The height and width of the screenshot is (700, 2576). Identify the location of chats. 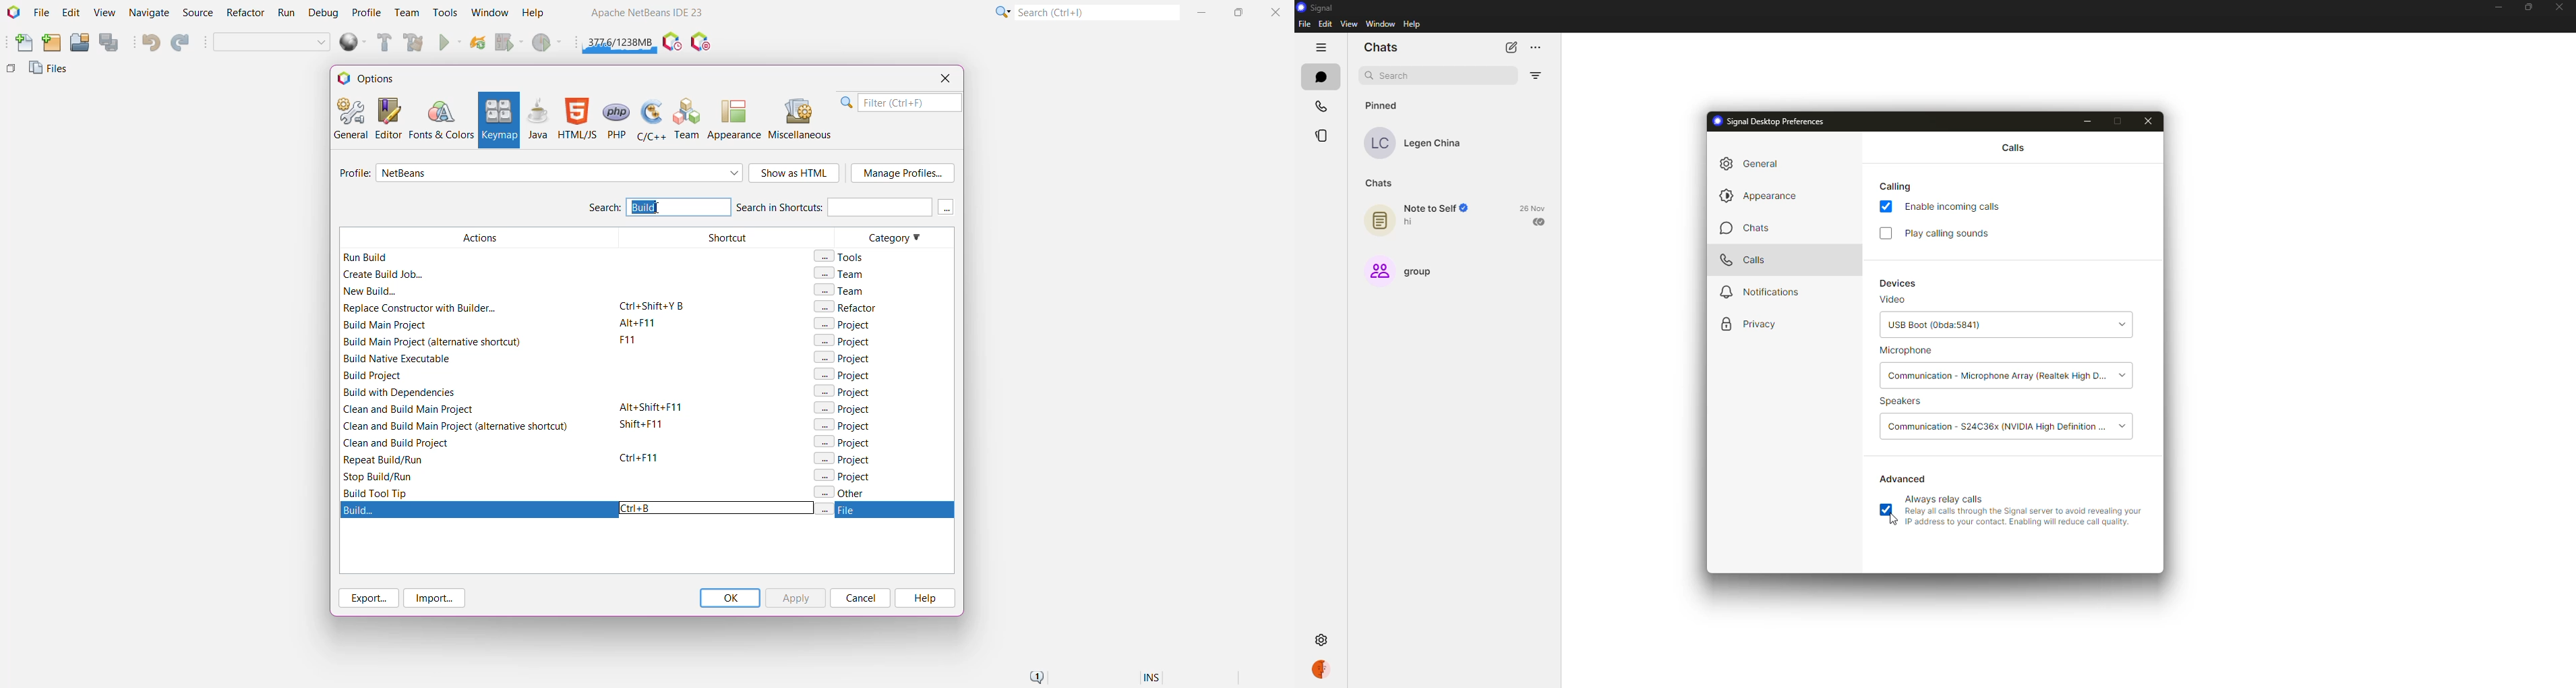
(1743, 228).